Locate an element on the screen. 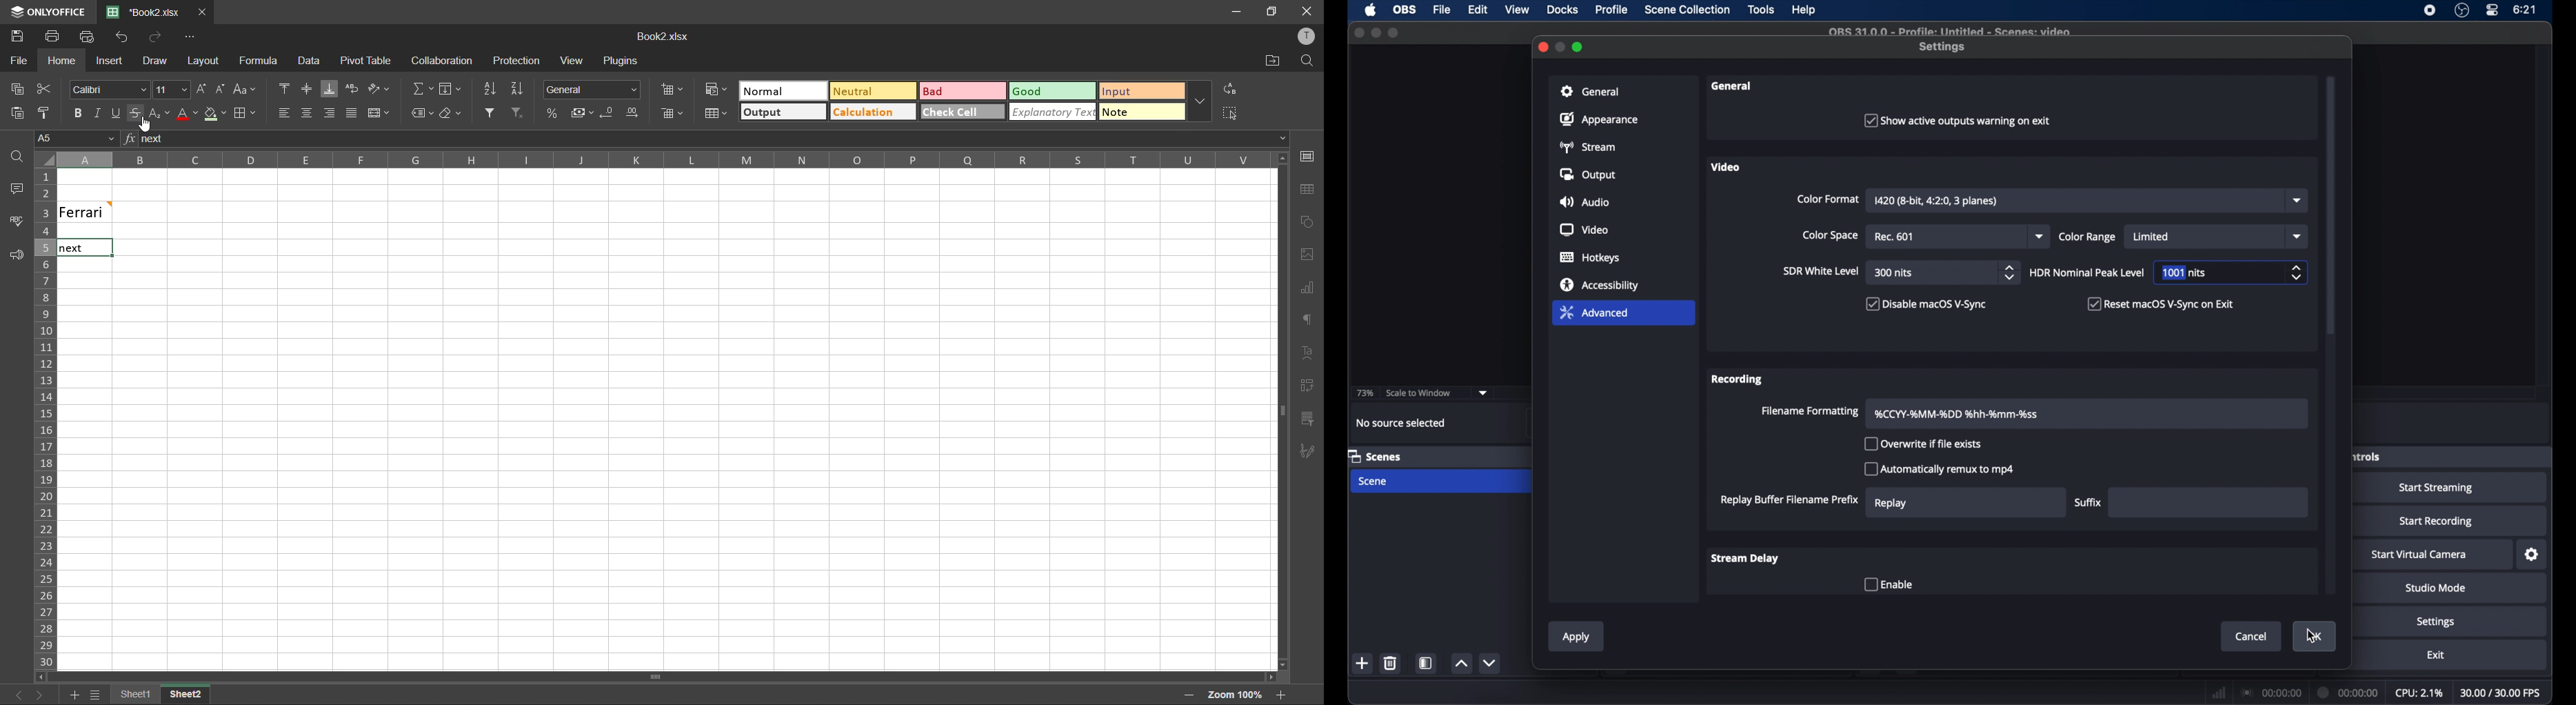  [V] Reset macOS V-Sync on Exit is located at coordinates (2169, 304).